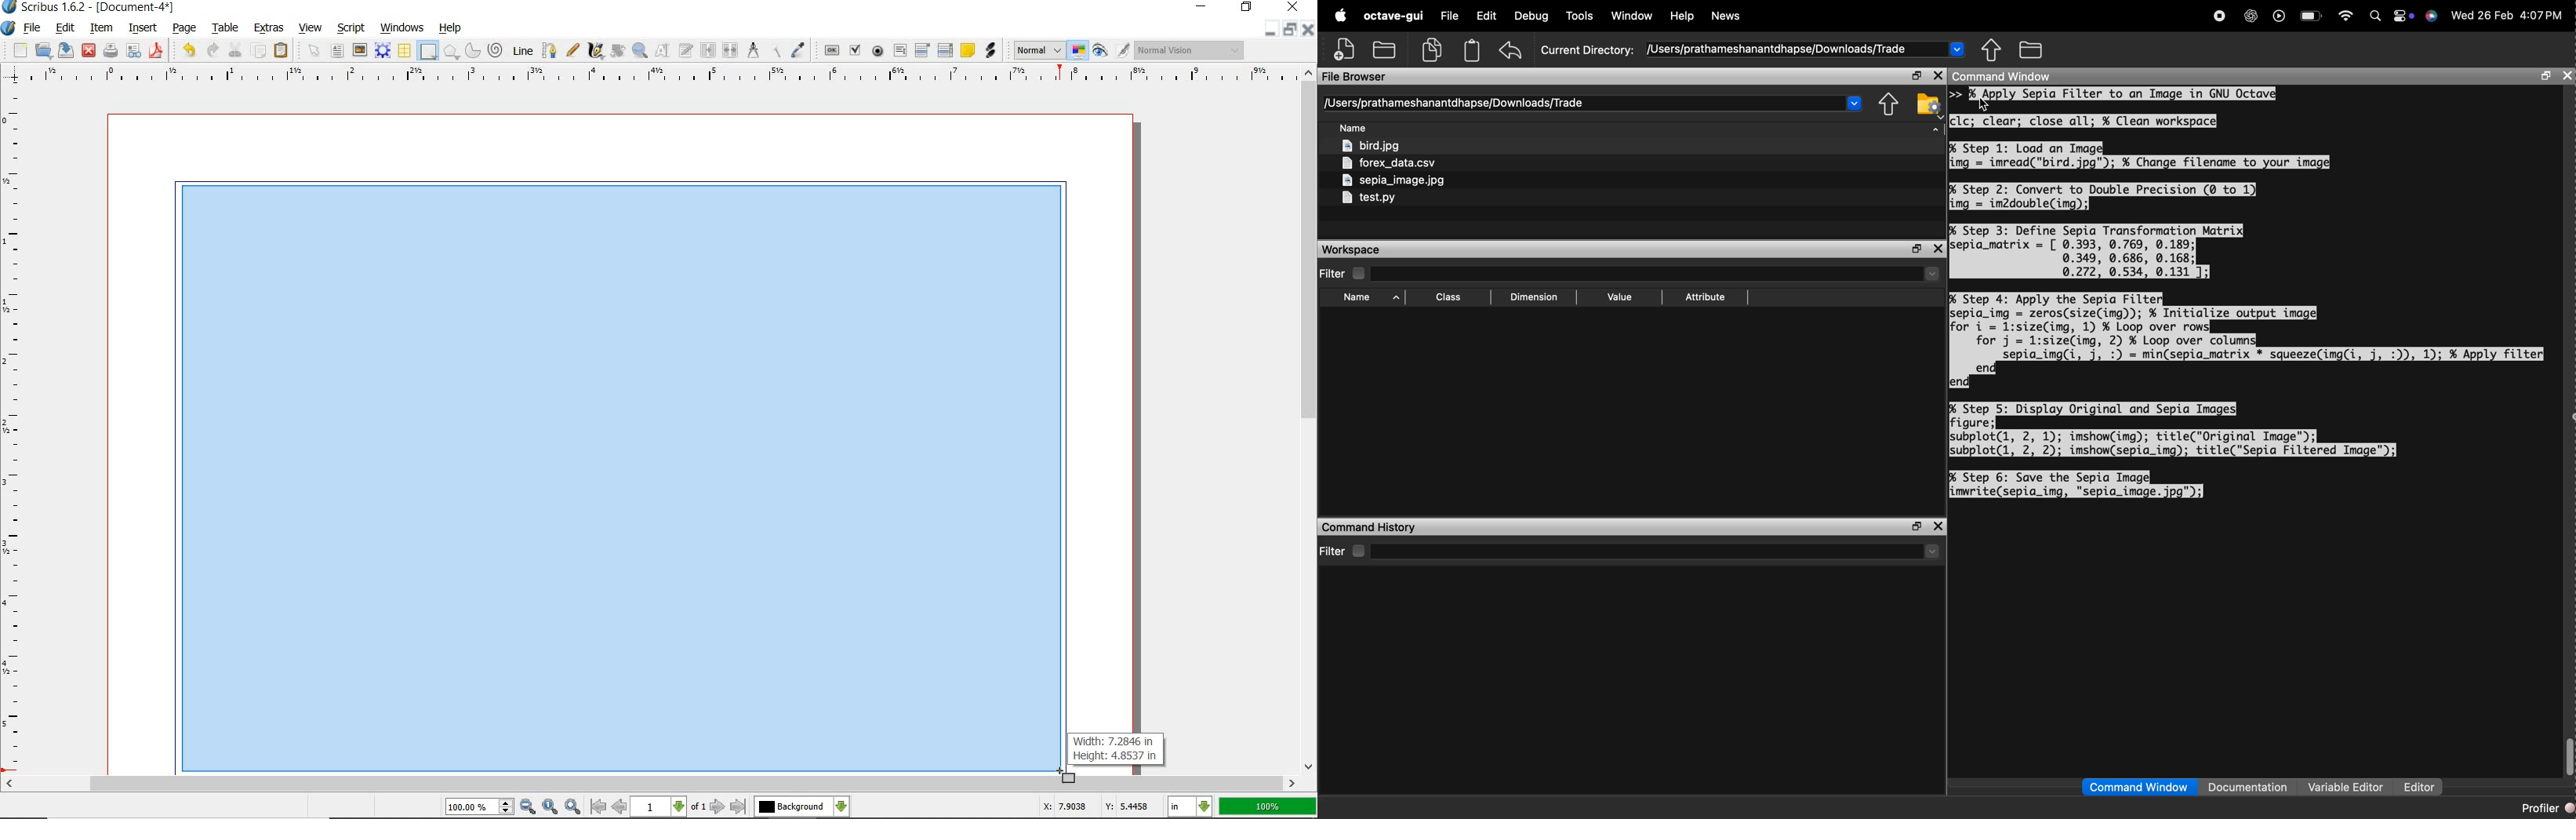  I want to click on unlink text frames, so click(728, 49).